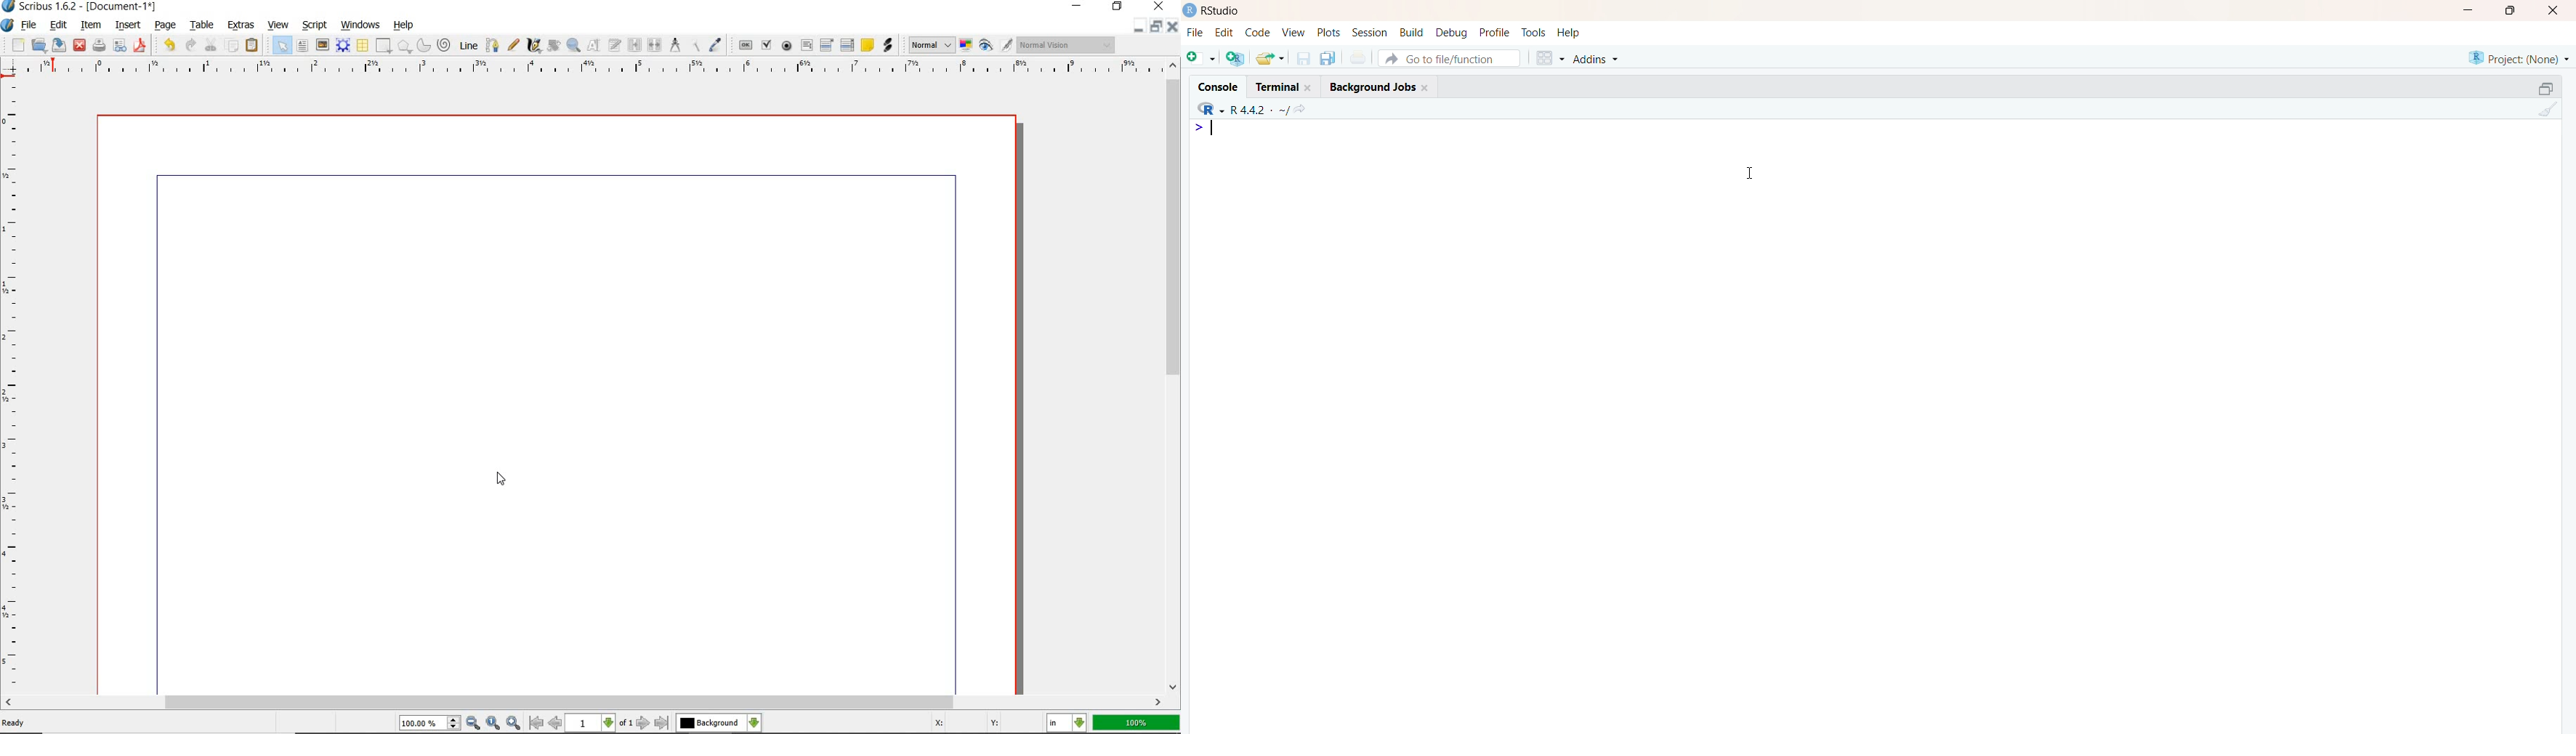 Image resolution: width=2576 pixels, height=756 pixels. What do you see at coordinates (846, 45) in the screenshot?
I see `pdf list box` at bounding box center [846, 45].